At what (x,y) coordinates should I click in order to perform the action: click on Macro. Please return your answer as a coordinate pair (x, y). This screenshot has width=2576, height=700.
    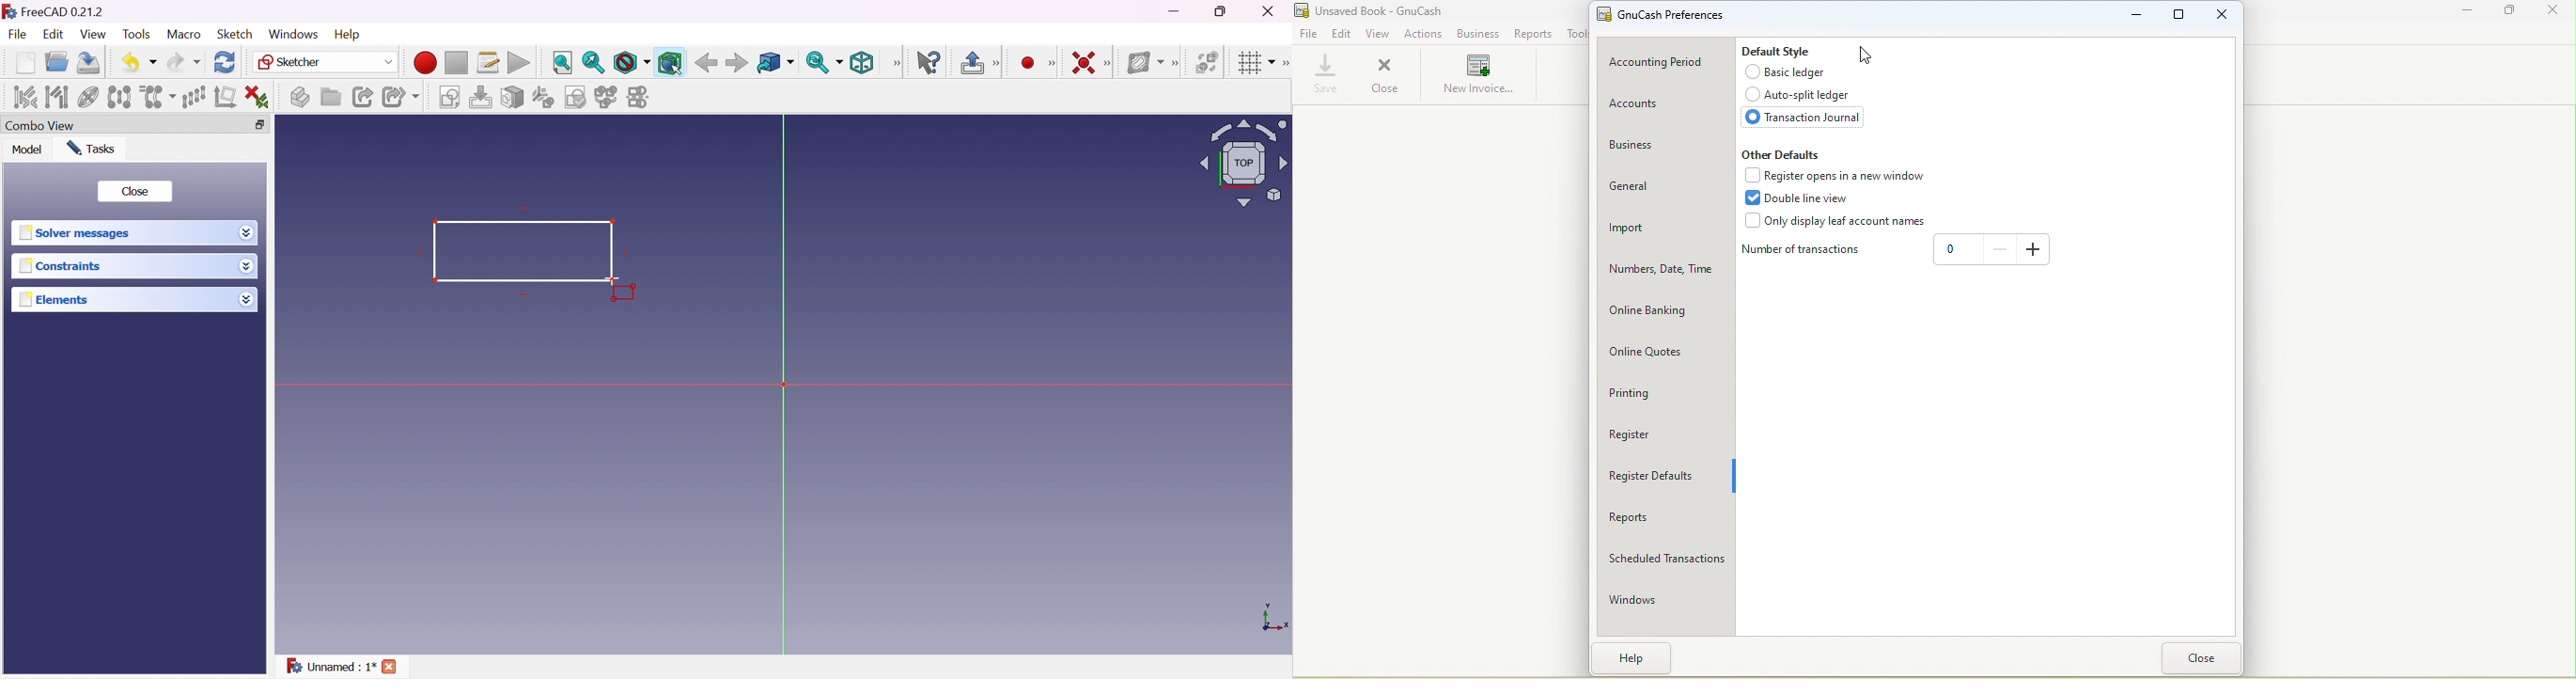
    Looking at the image, I should click on (184, 36).